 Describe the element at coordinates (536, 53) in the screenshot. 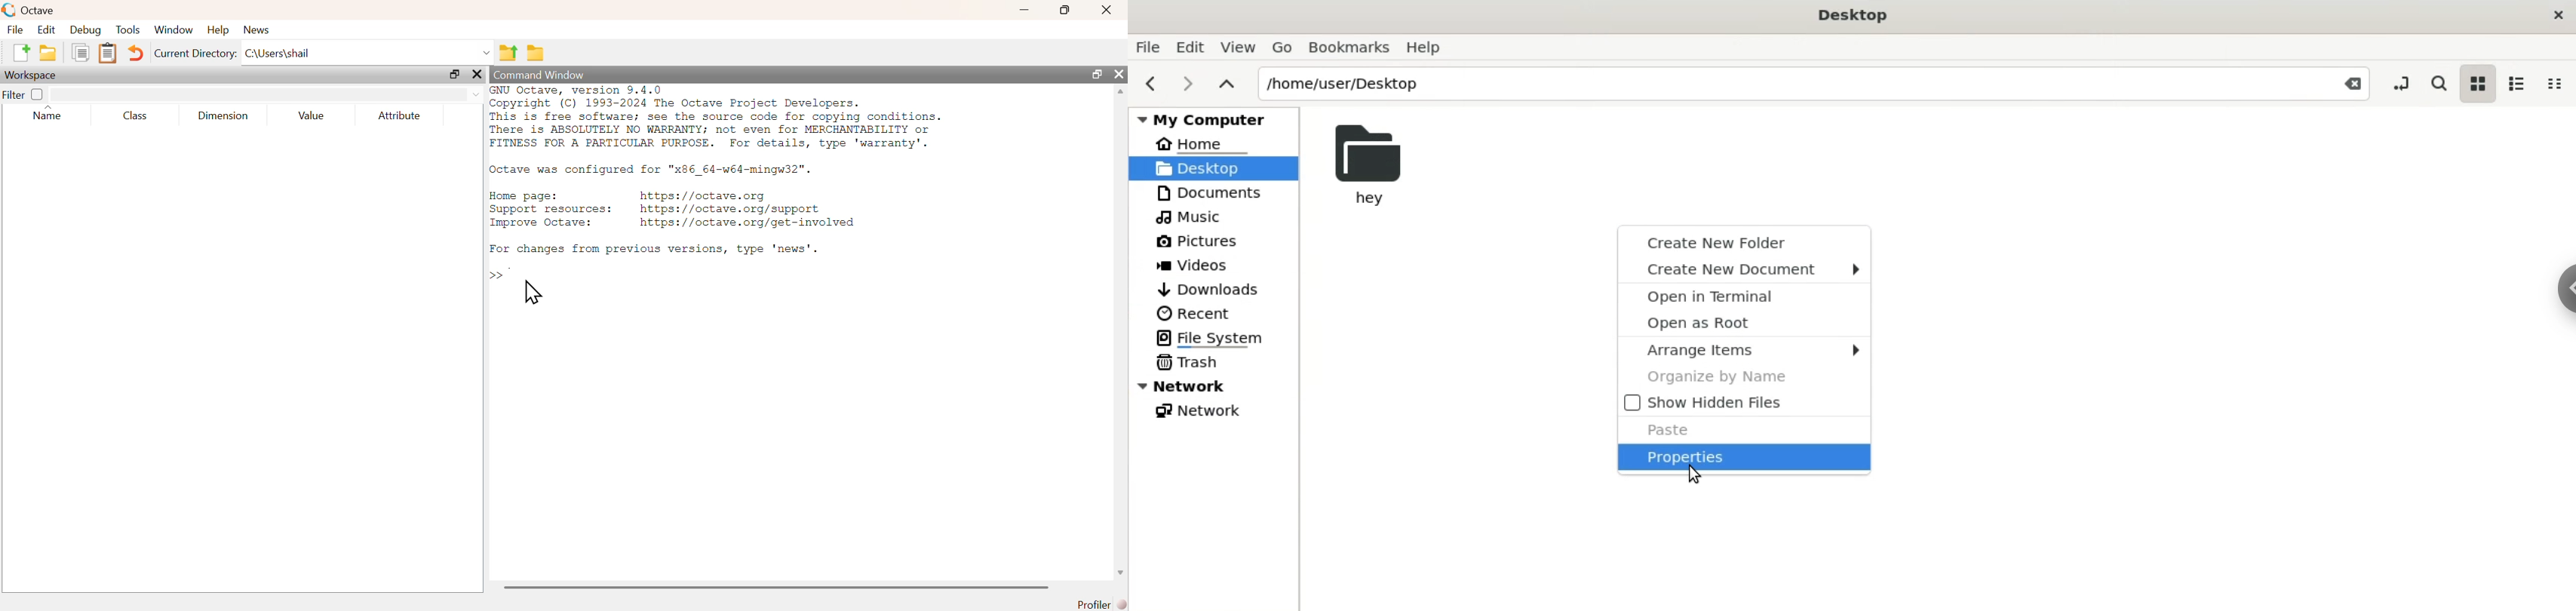

I see `browse directories` at that location.